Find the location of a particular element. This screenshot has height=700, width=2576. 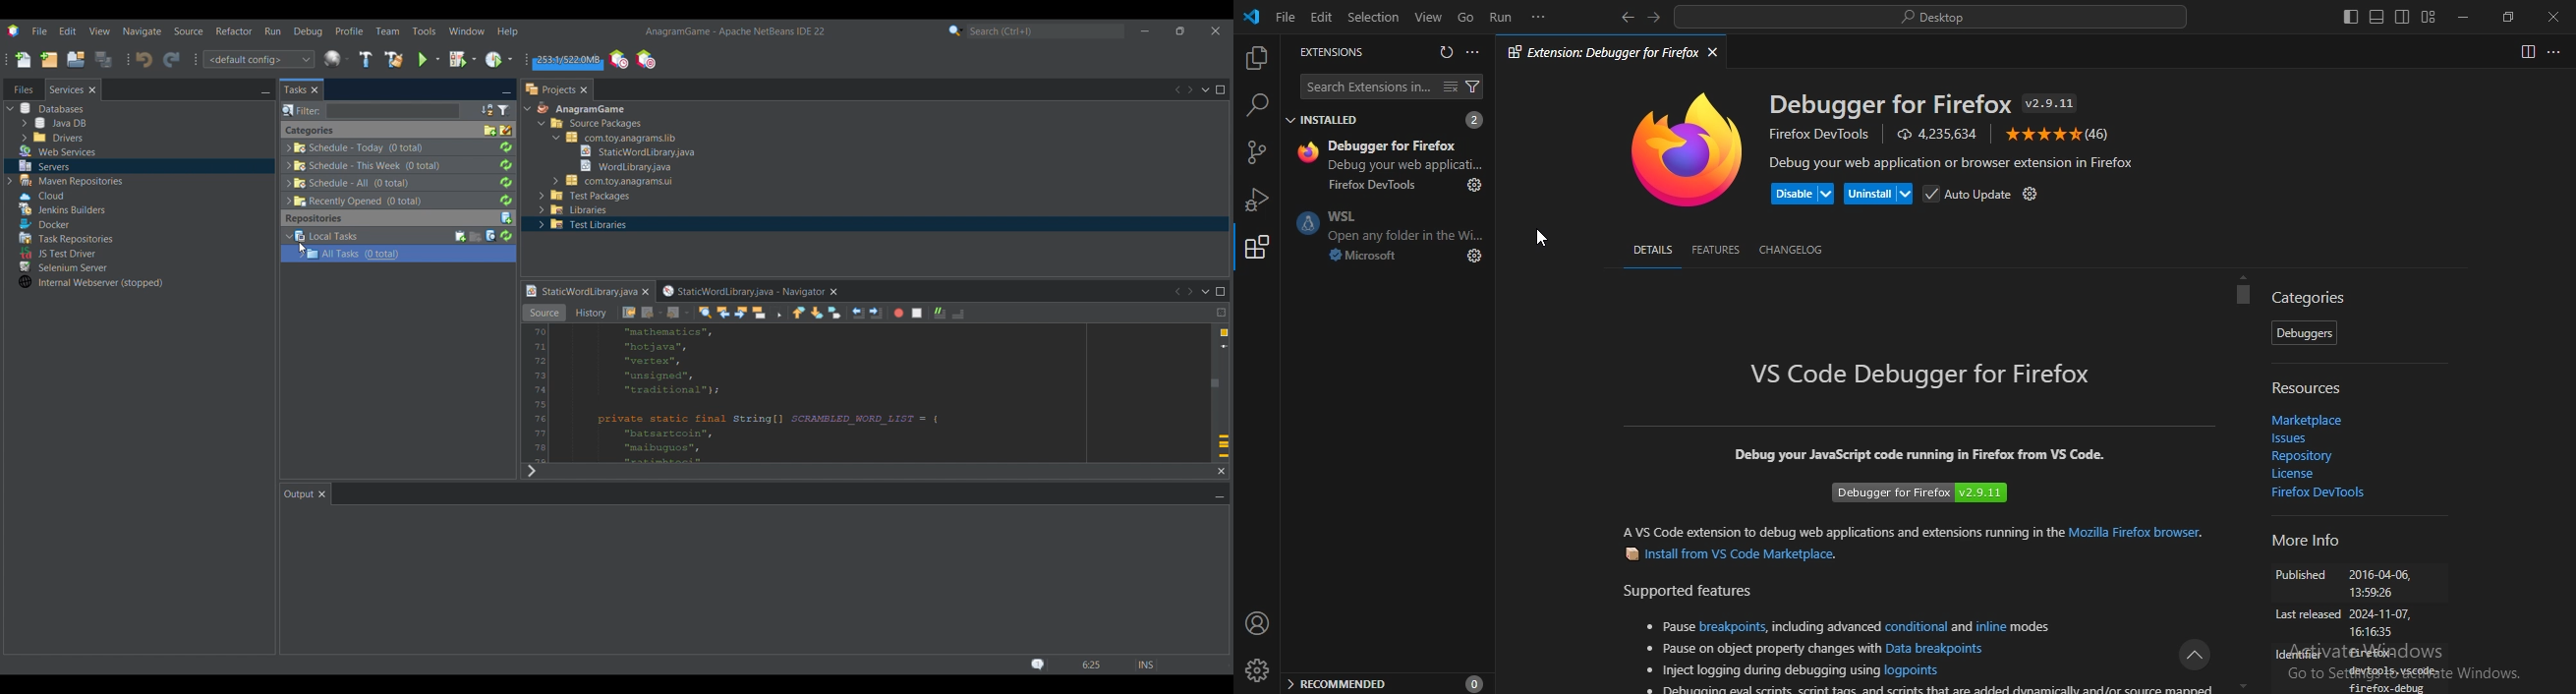

Debug your web application or browser extension in Firefox is located at coordinates (1955, 163).